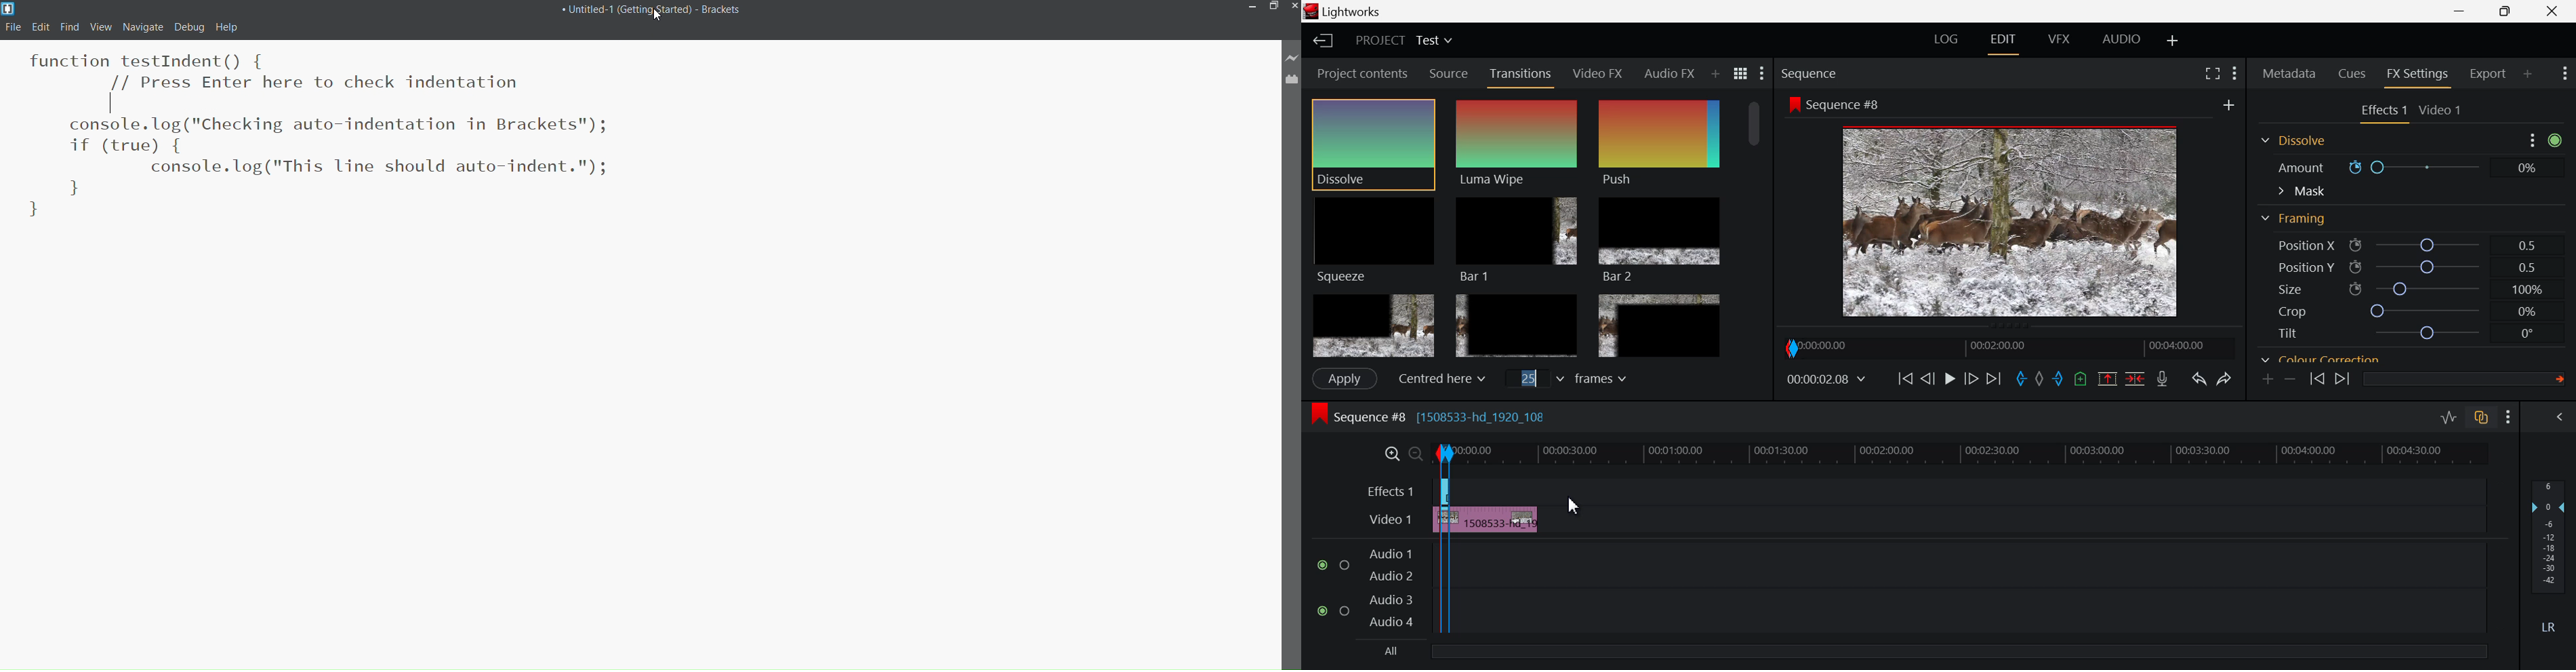 The image size is (2576, 672). What do you see at coordinates (2039, 378) in the screenshot?
I see `Remove all marks` at bounding box center [2039, 378].